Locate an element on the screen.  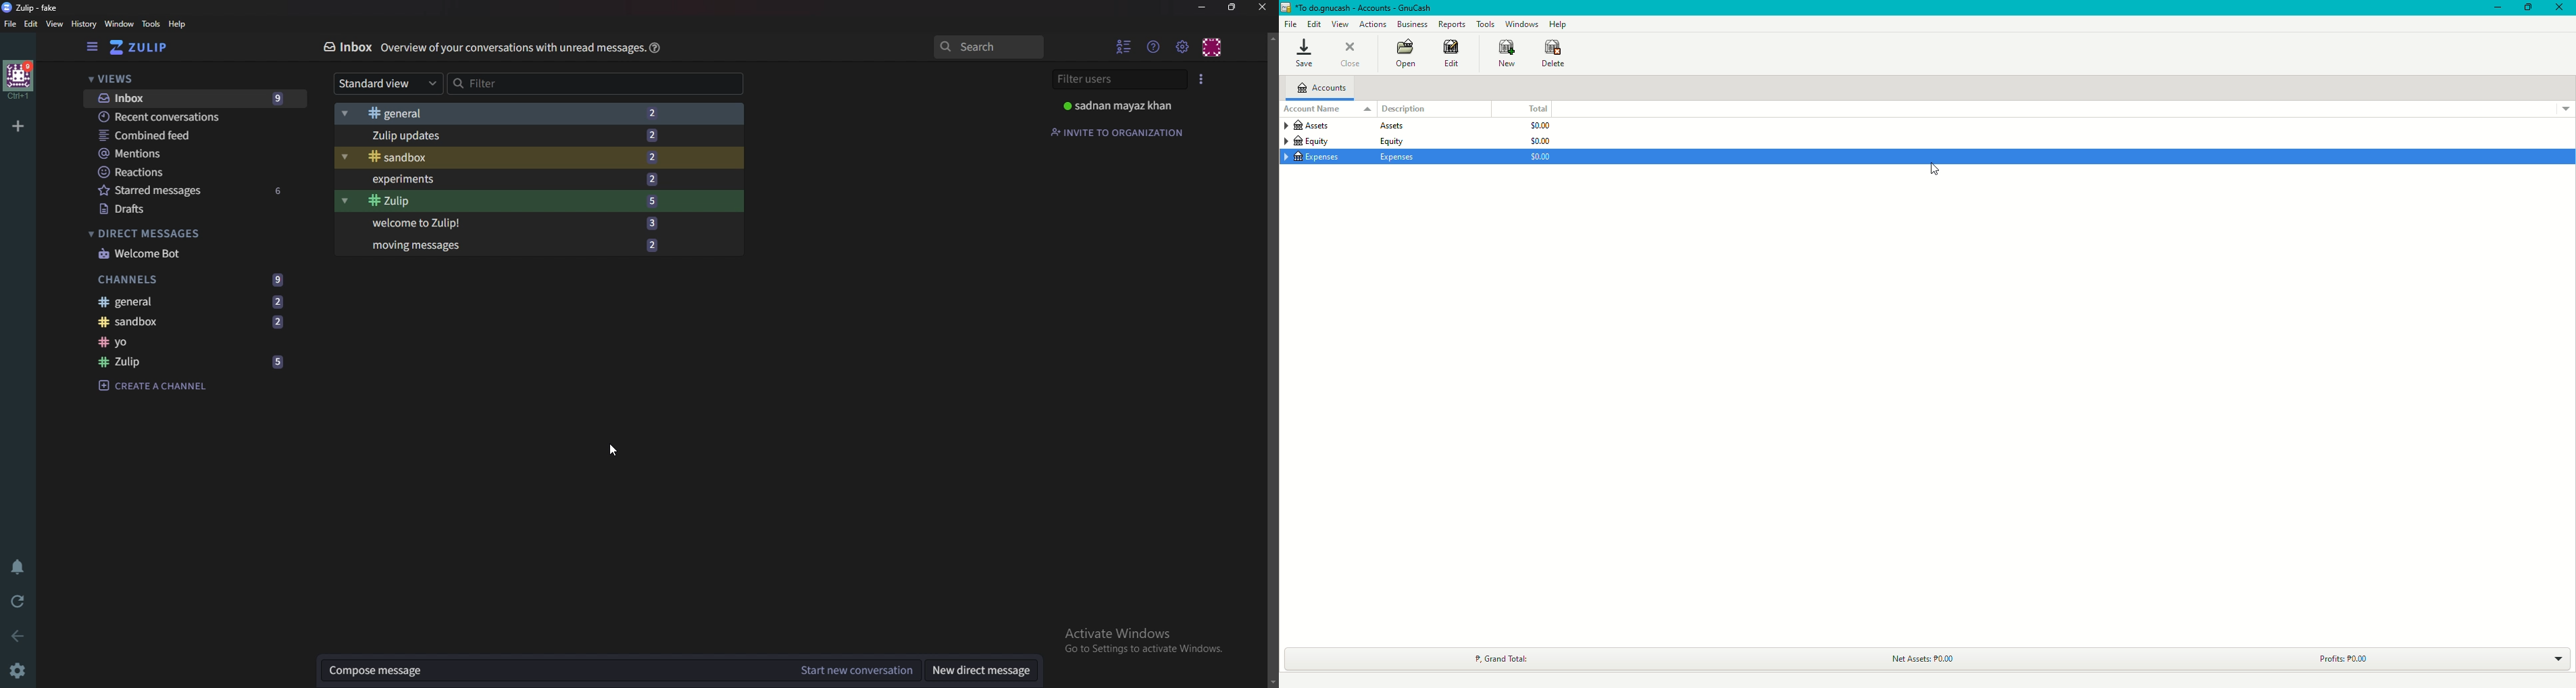
Create a channel is located at coordinates (161, 384).